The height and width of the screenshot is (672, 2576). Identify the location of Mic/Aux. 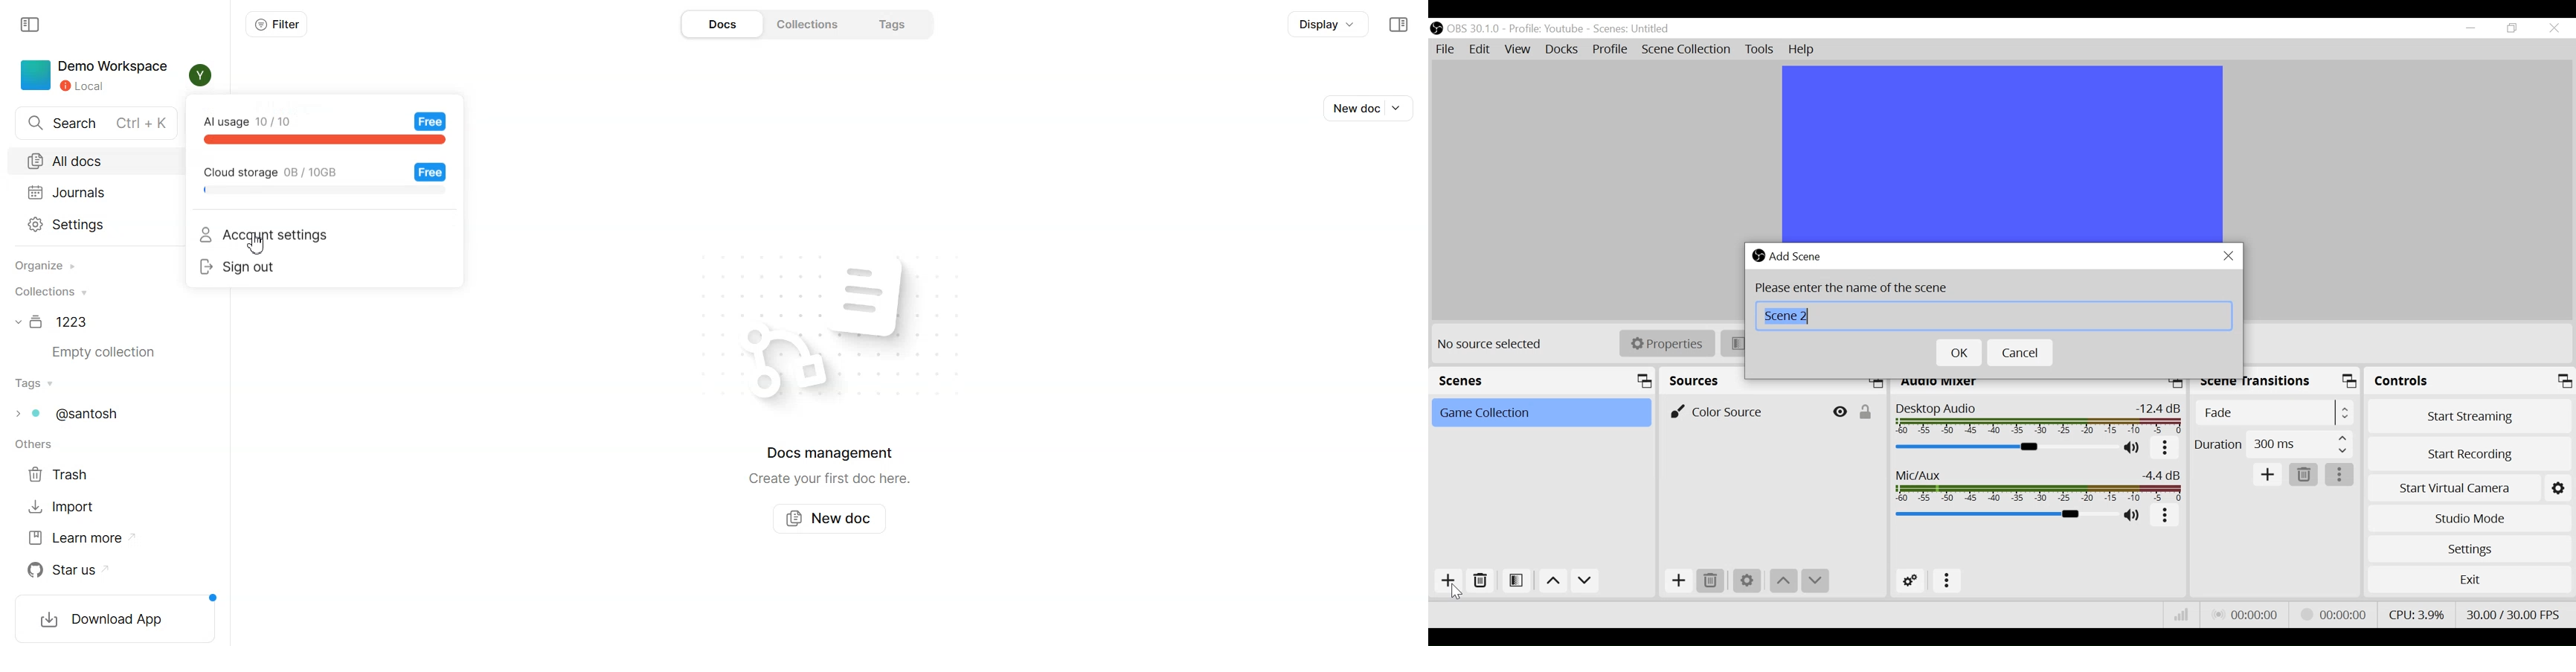
(2040, 486).